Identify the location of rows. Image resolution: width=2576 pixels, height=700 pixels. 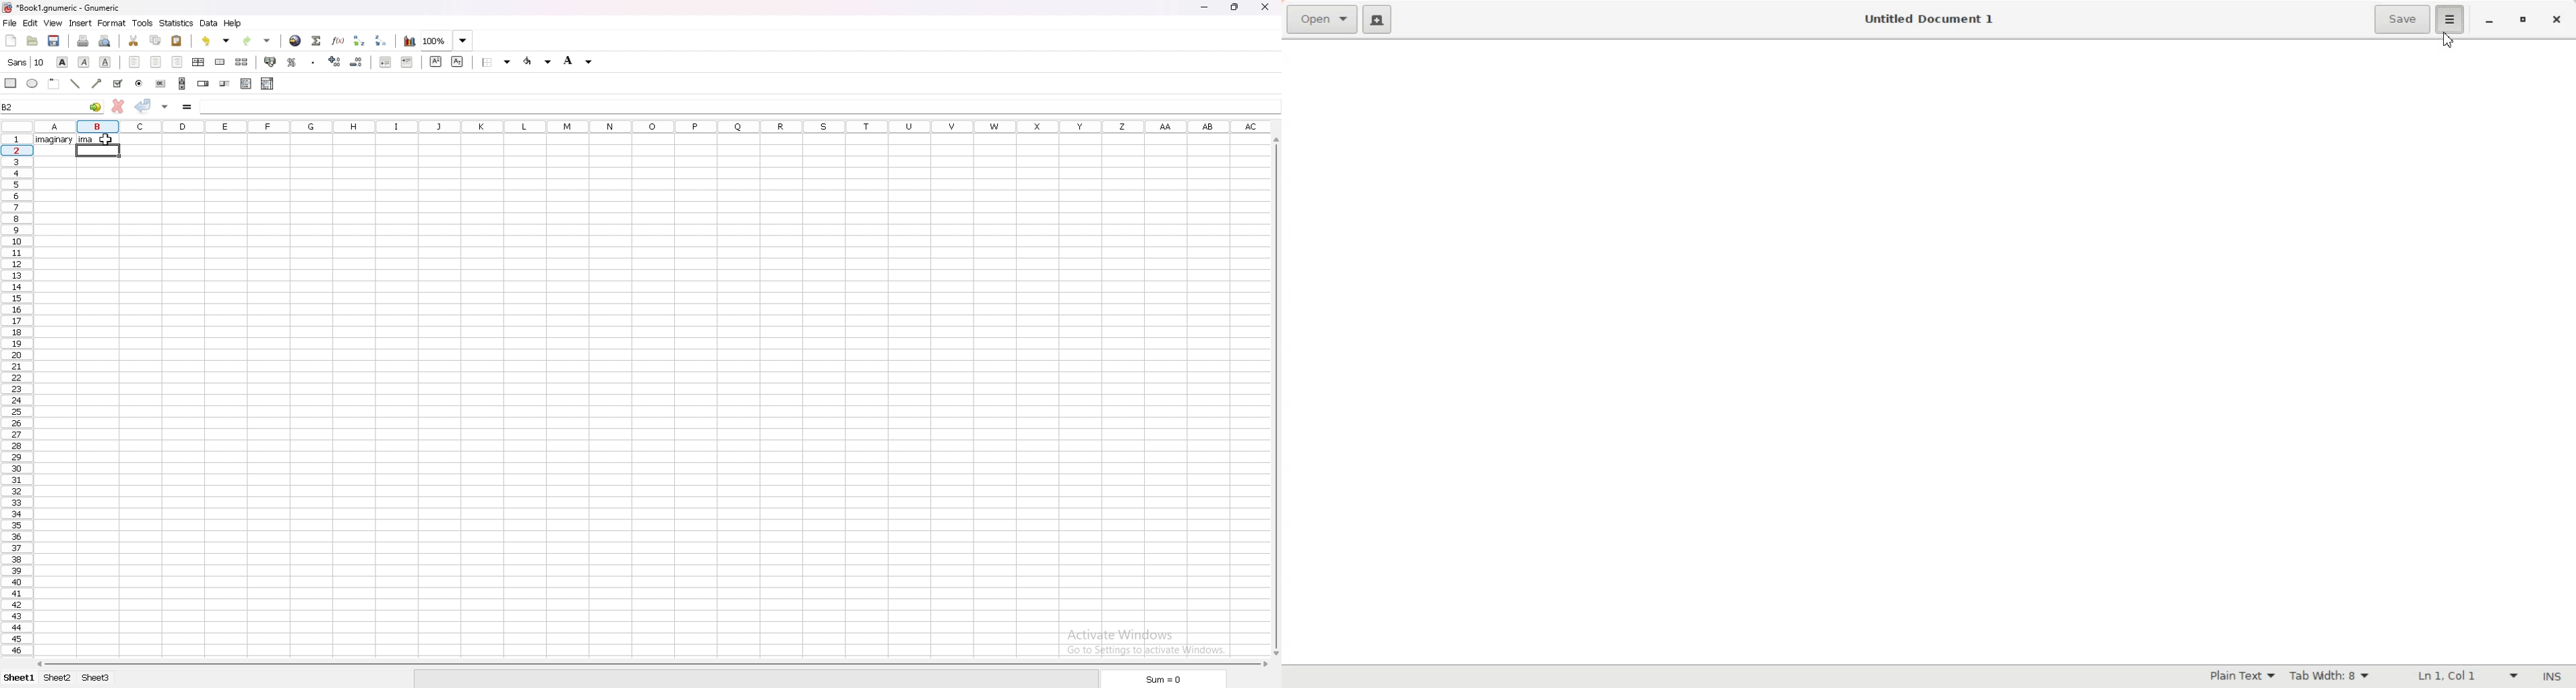
(16, 393).